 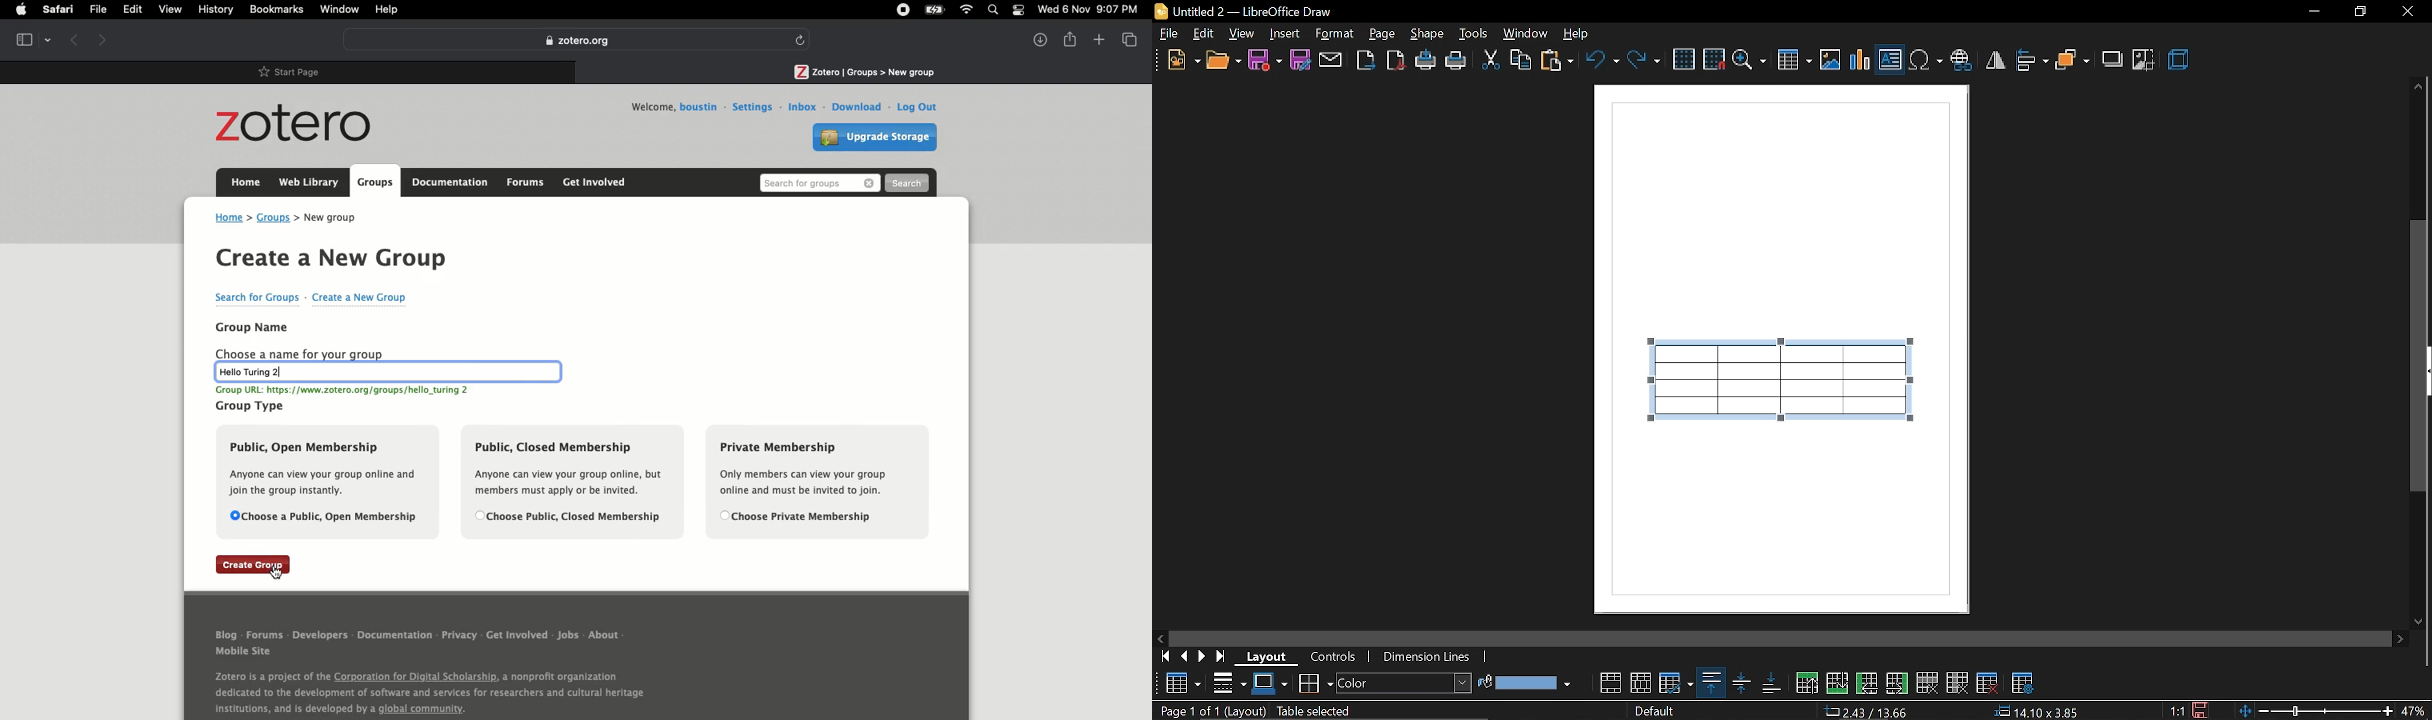 What do you see at coordinates (1602, 61) in the screenshot?
I see `undo` at bounding box center [1602, 61].